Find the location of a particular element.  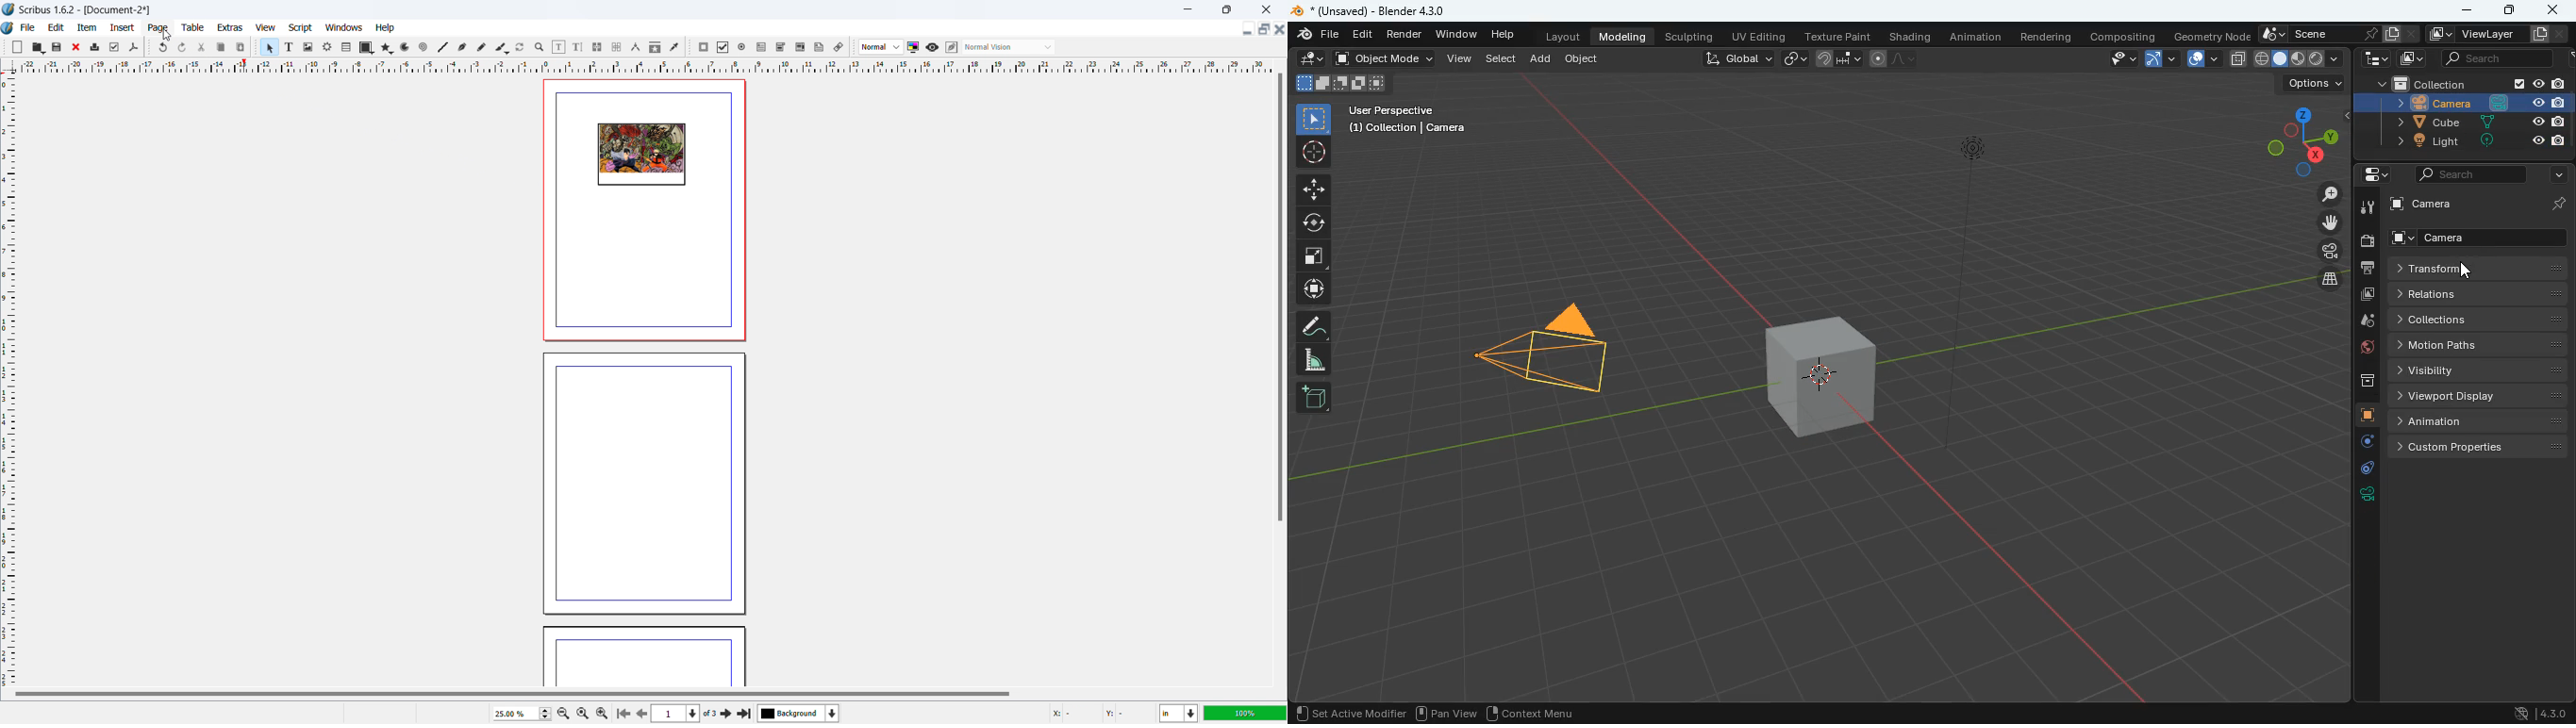

image frame is located at coordinates (308, 47).